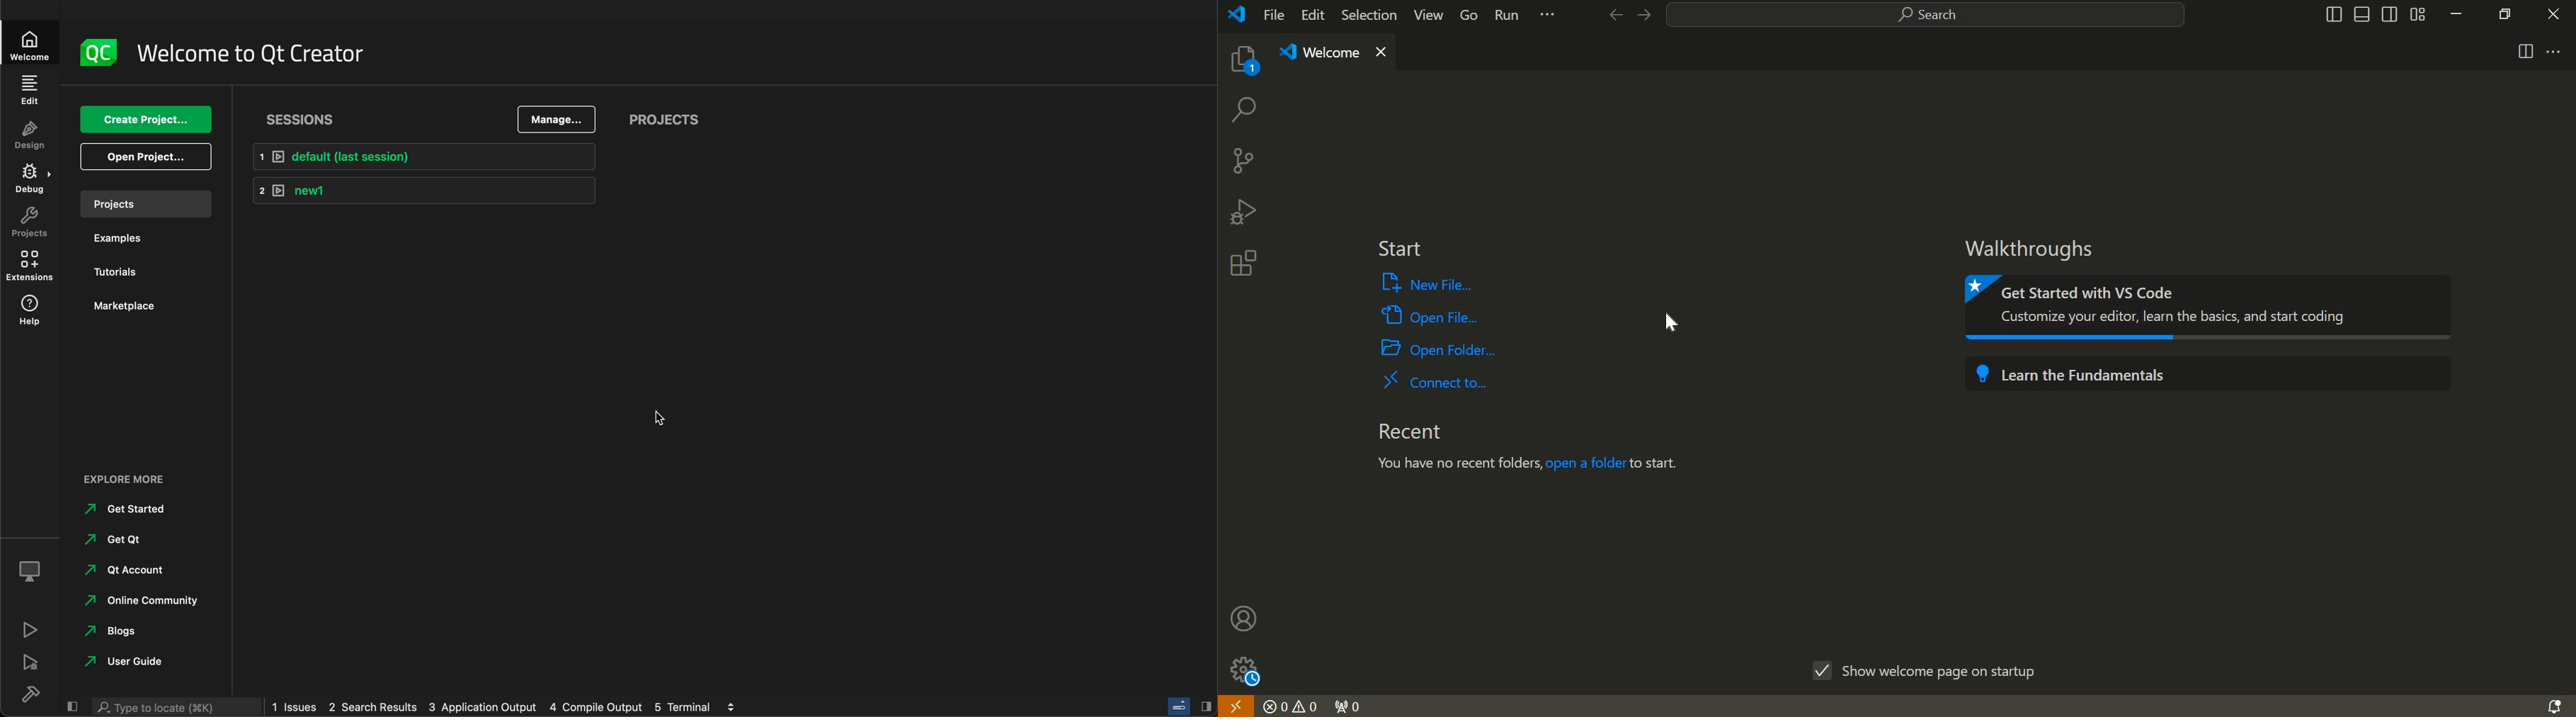  I want to click on view output, so click(732, 704).